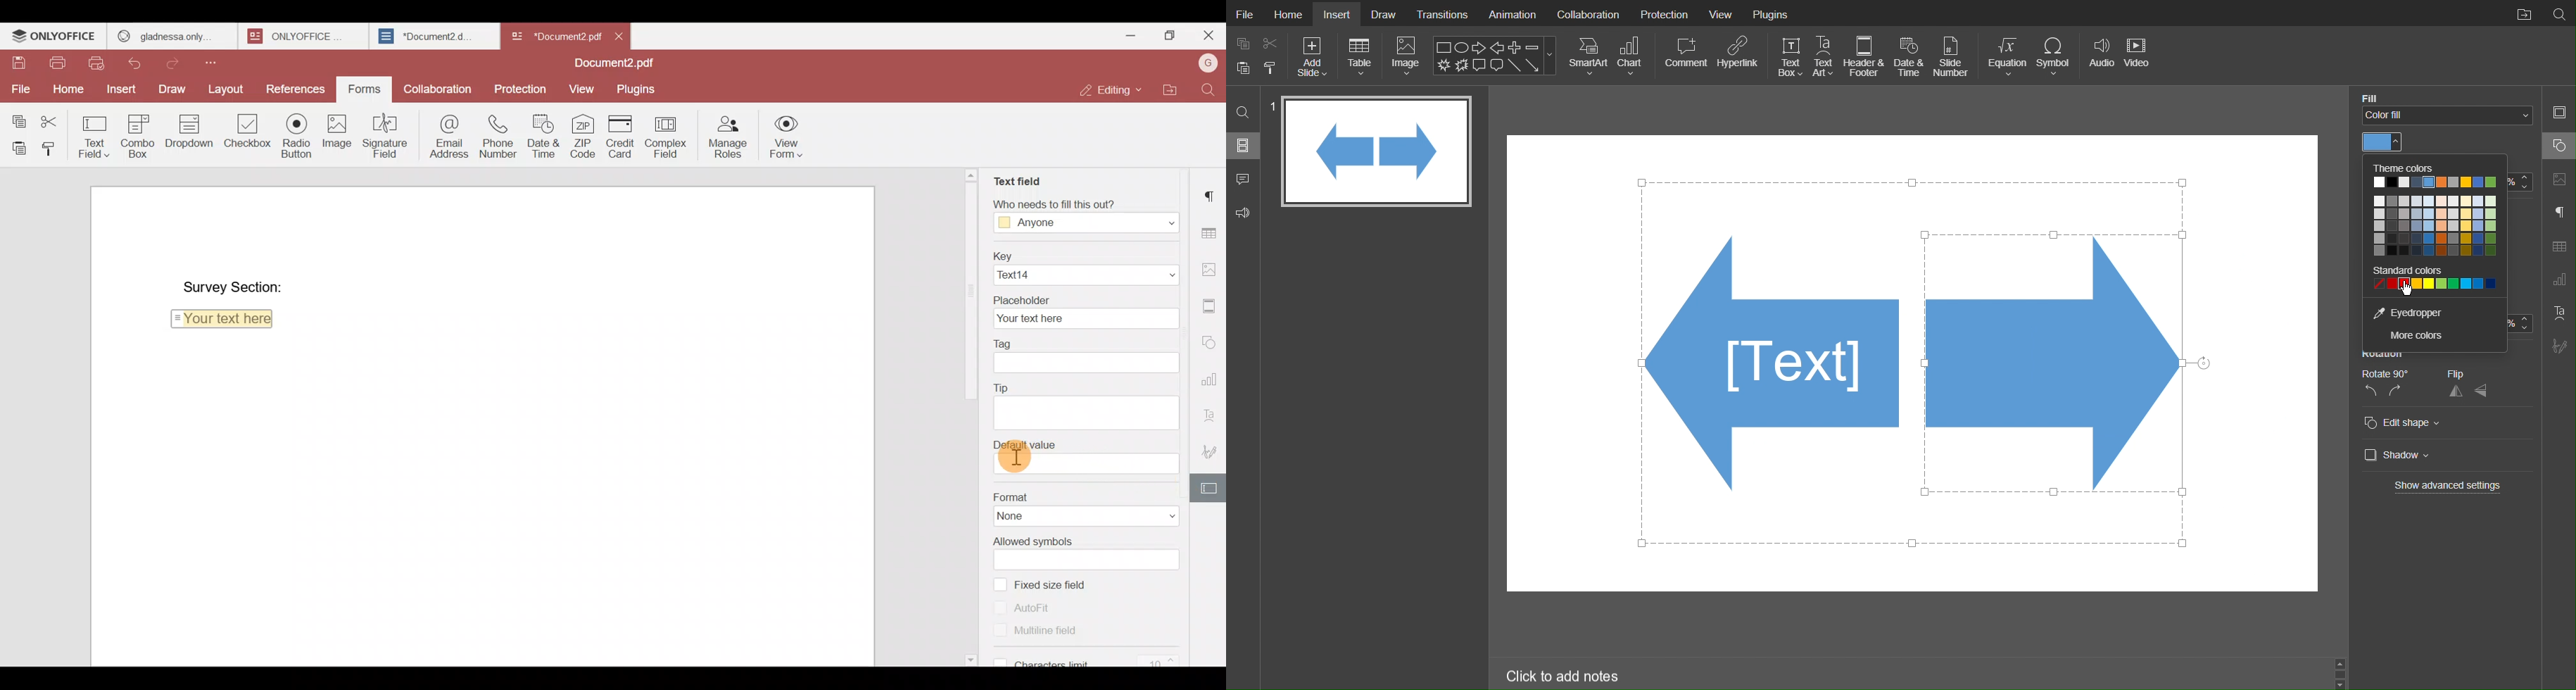 This screenshot has width=2576, height=700. Describe the element at coordinates (2560, 113) in the screenshot. I see `Slide Settings` at that location.